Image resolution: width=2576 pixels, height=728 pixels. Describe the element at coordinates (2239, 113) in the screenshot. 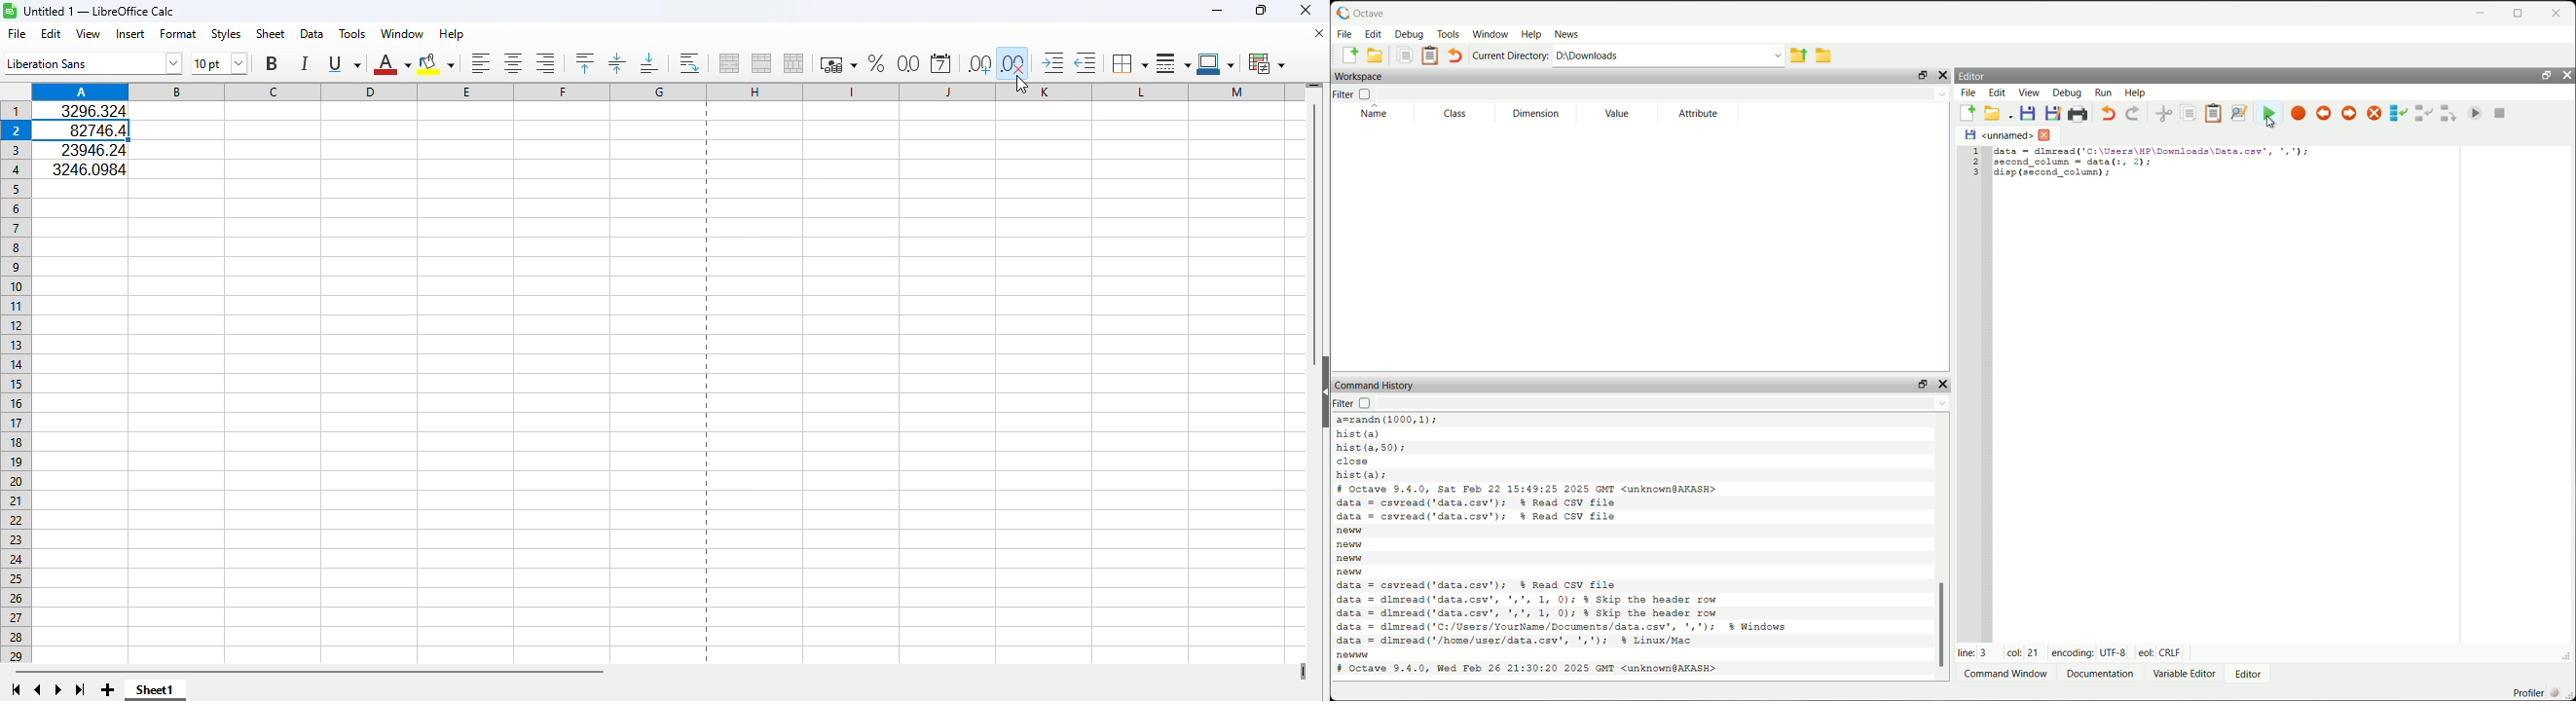

I see `find and replace` at that location.